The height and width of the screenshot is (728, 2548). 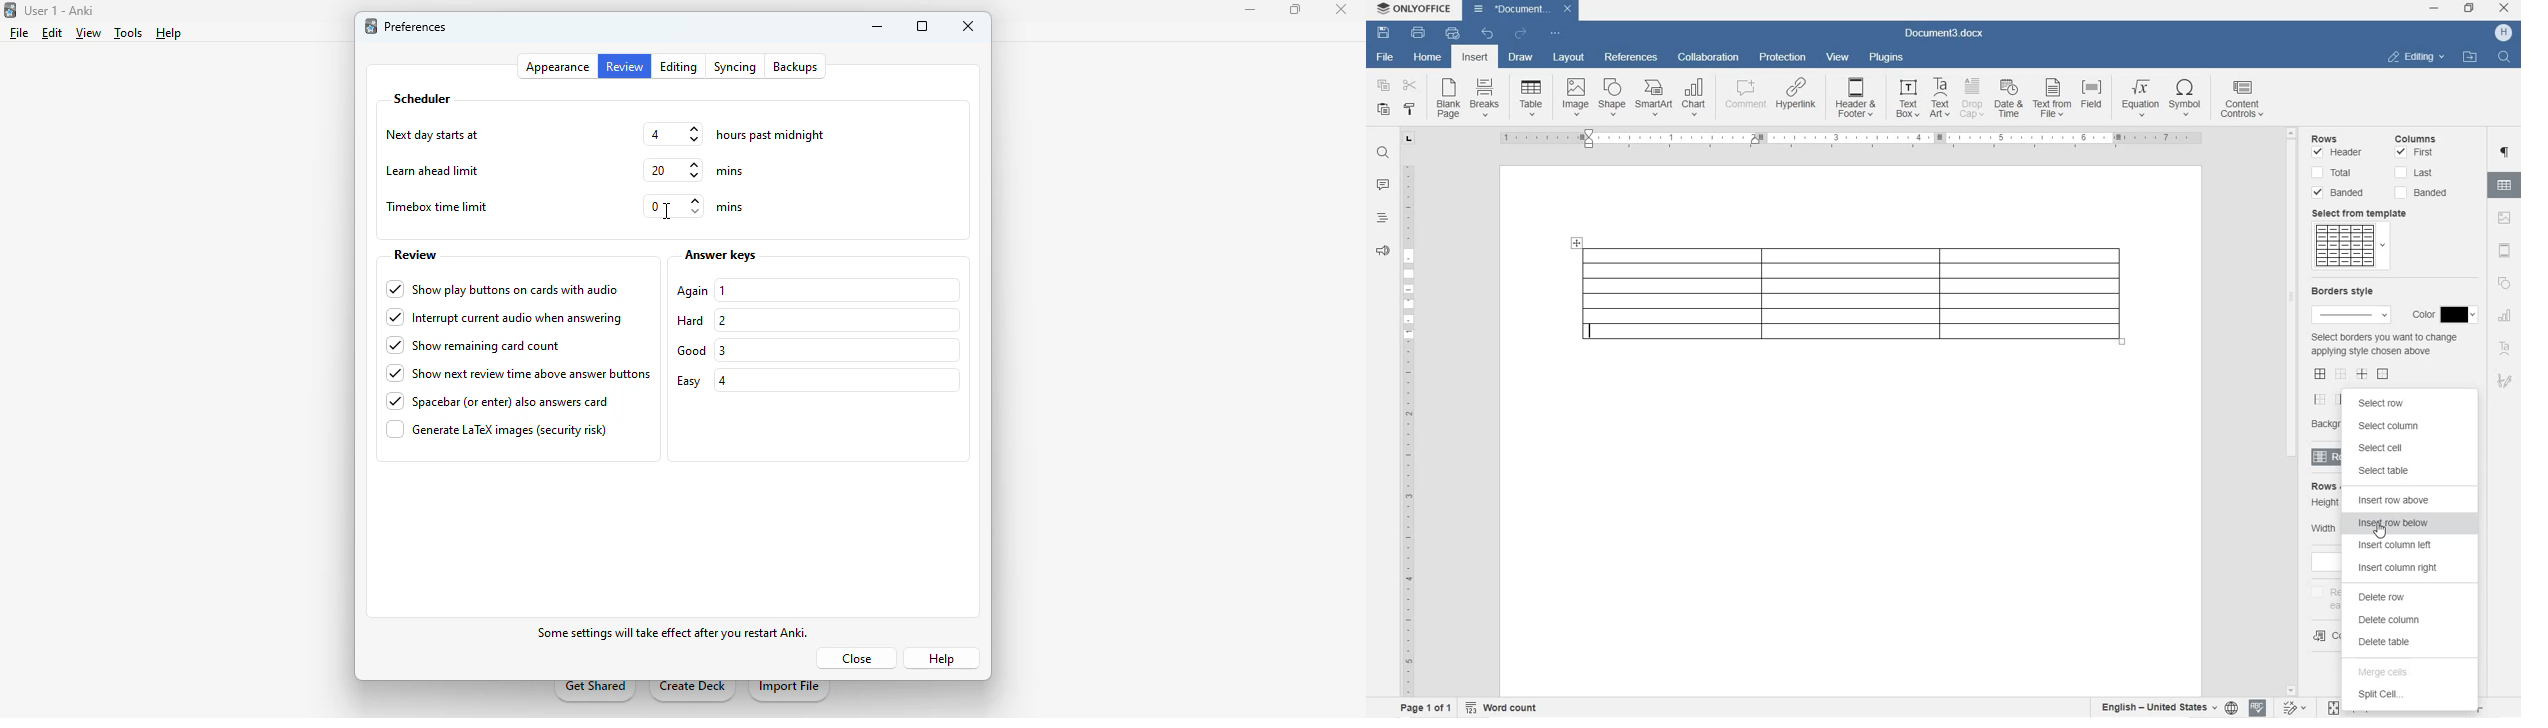 I want to click on 1, so click(x=722, y=291).